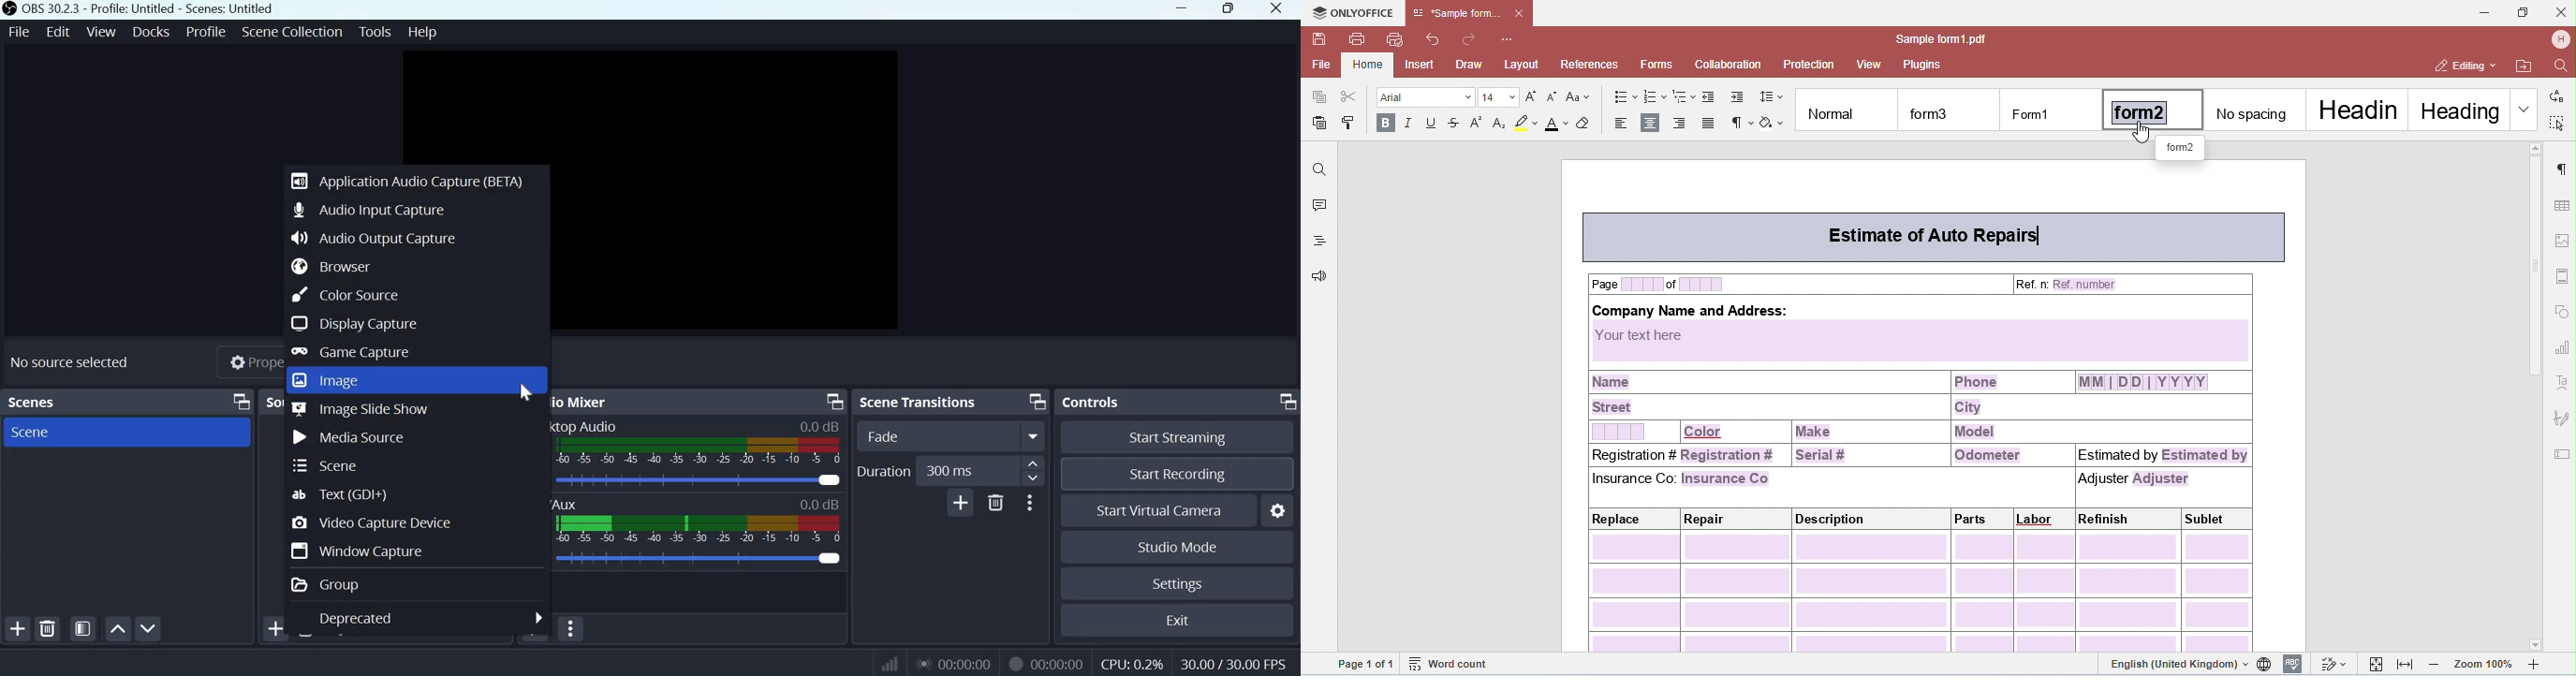  Describe the element at coordinates (700, 530) in the screenshot. I see `Volume Meter` at that location.